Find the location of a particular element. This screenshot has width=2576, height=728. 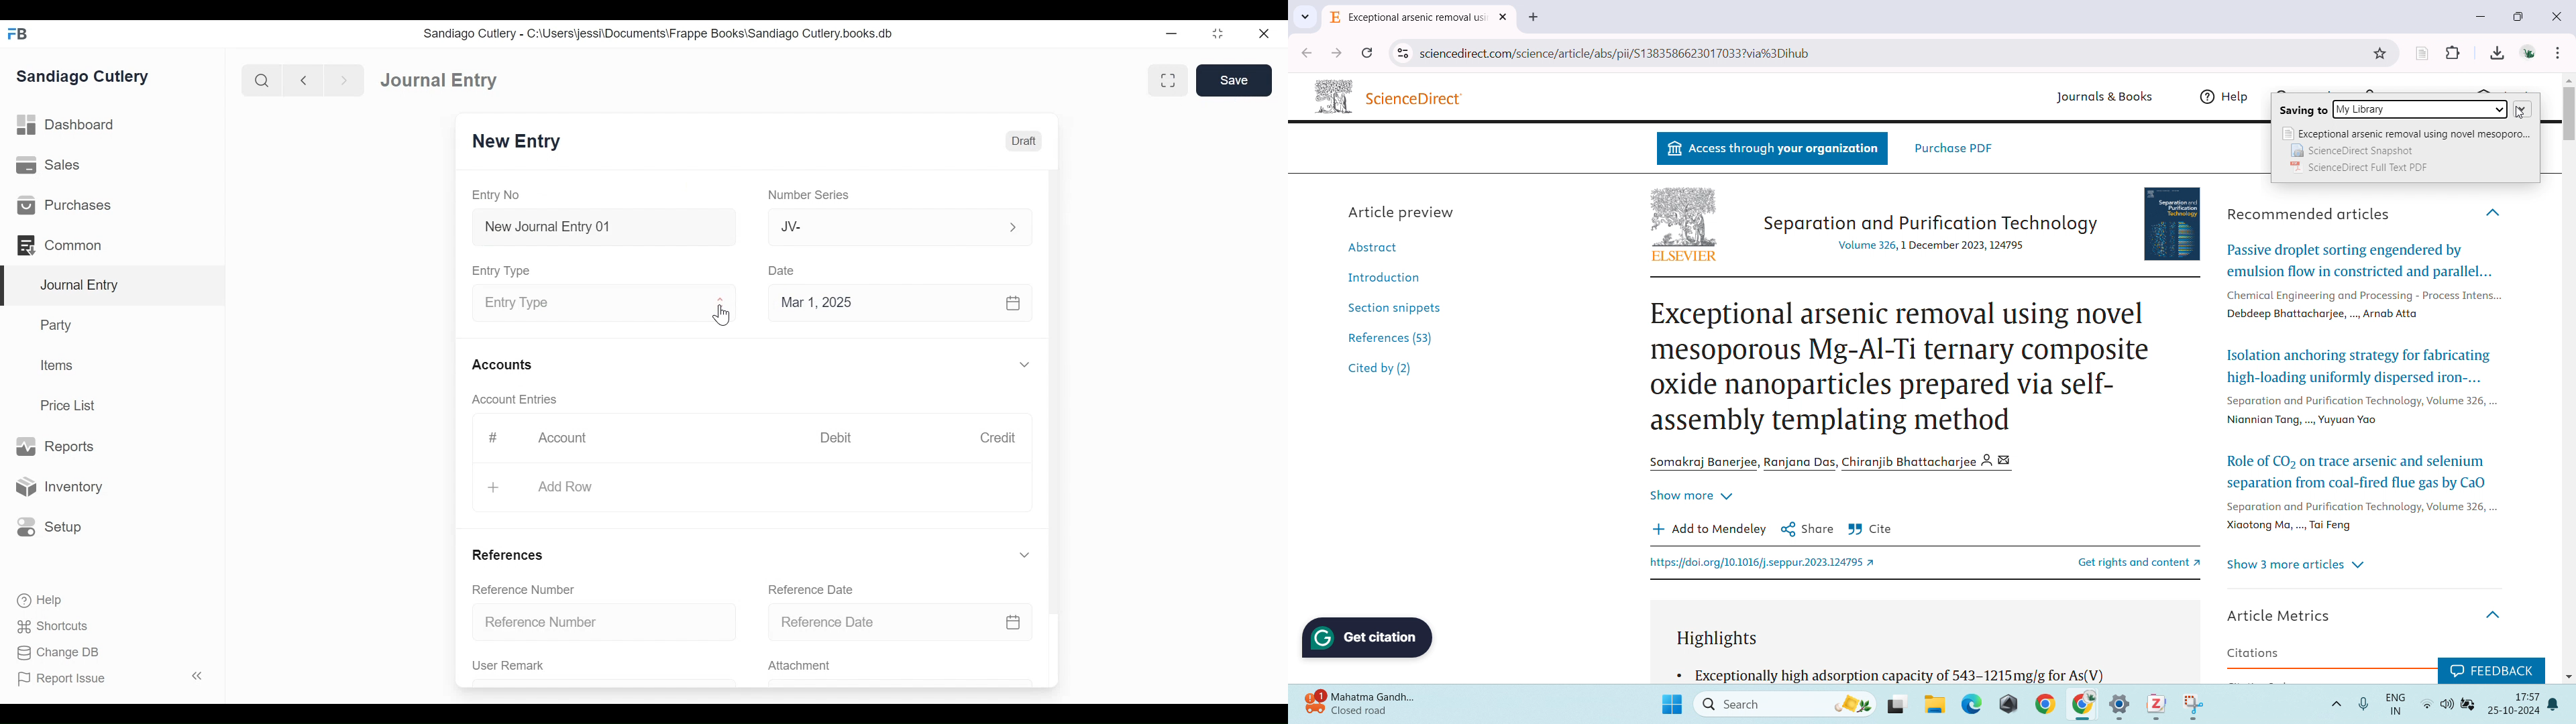

FrappeBooks logo is located at coordinates (17, 34).